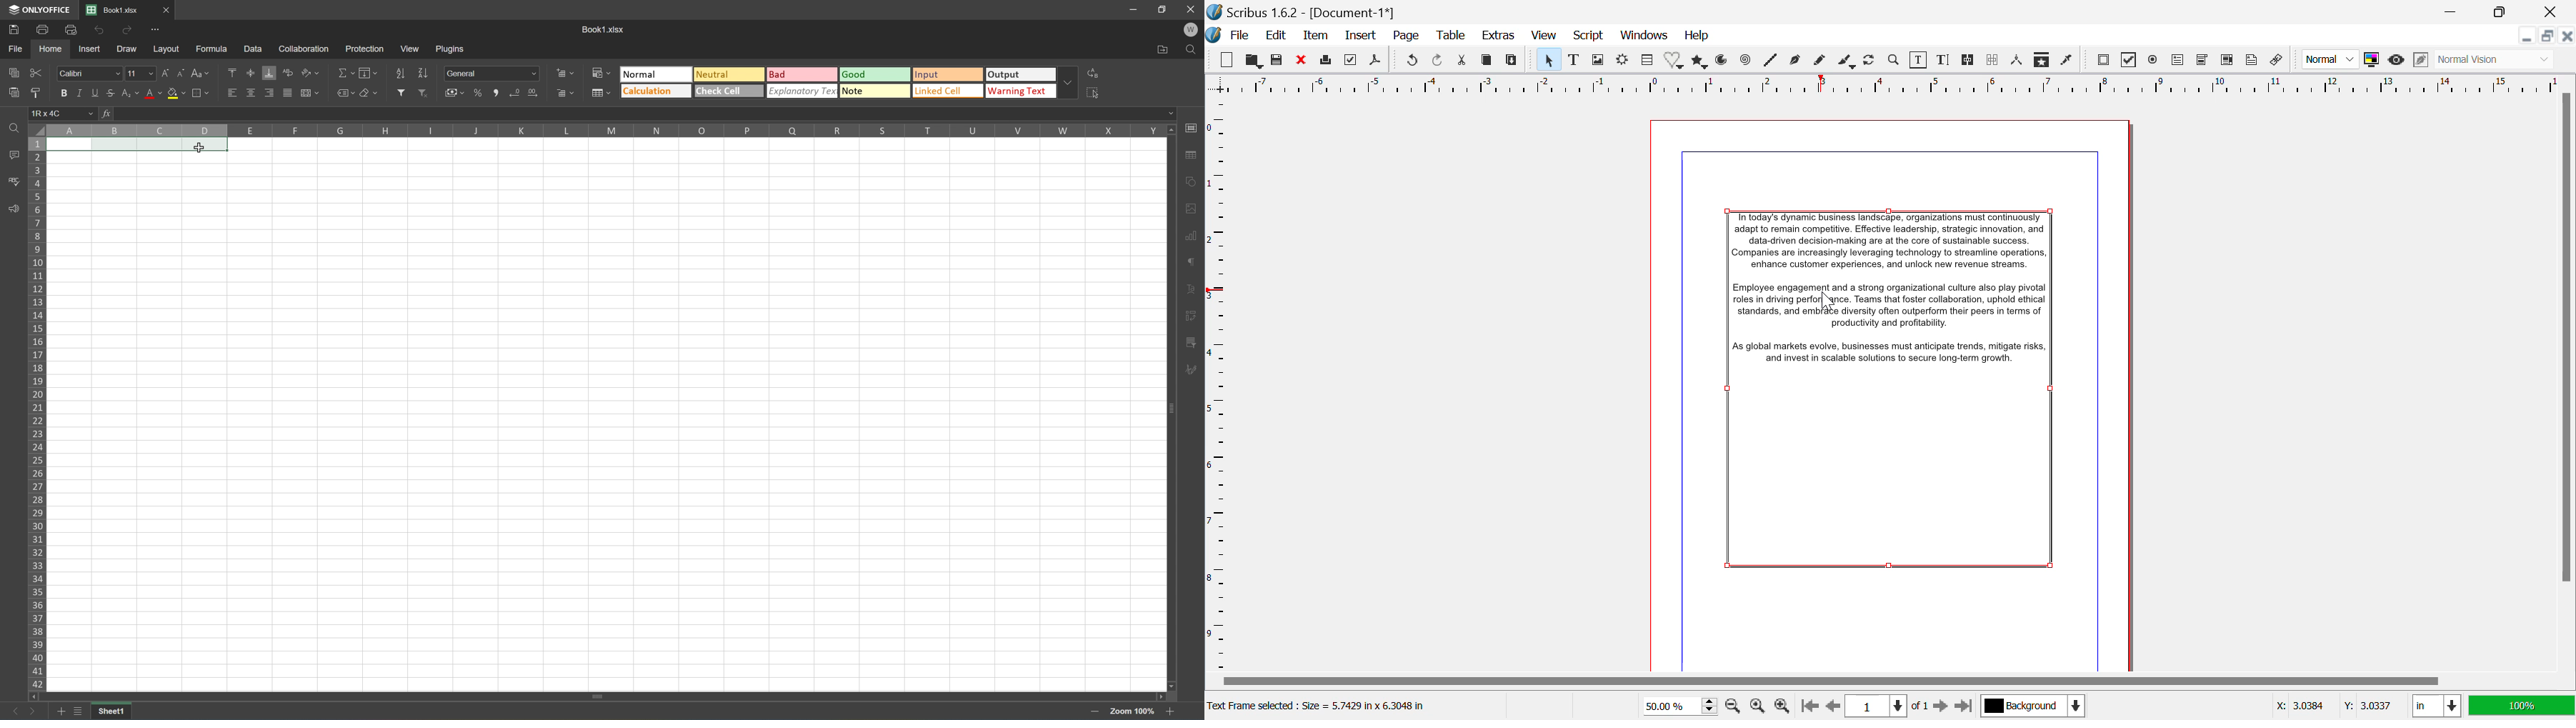 This screenshot has width=2576, height=728. What do you see at coordinates (1542, 36) in the screenshot?
I see `View` at bounding box center [1542, 36].